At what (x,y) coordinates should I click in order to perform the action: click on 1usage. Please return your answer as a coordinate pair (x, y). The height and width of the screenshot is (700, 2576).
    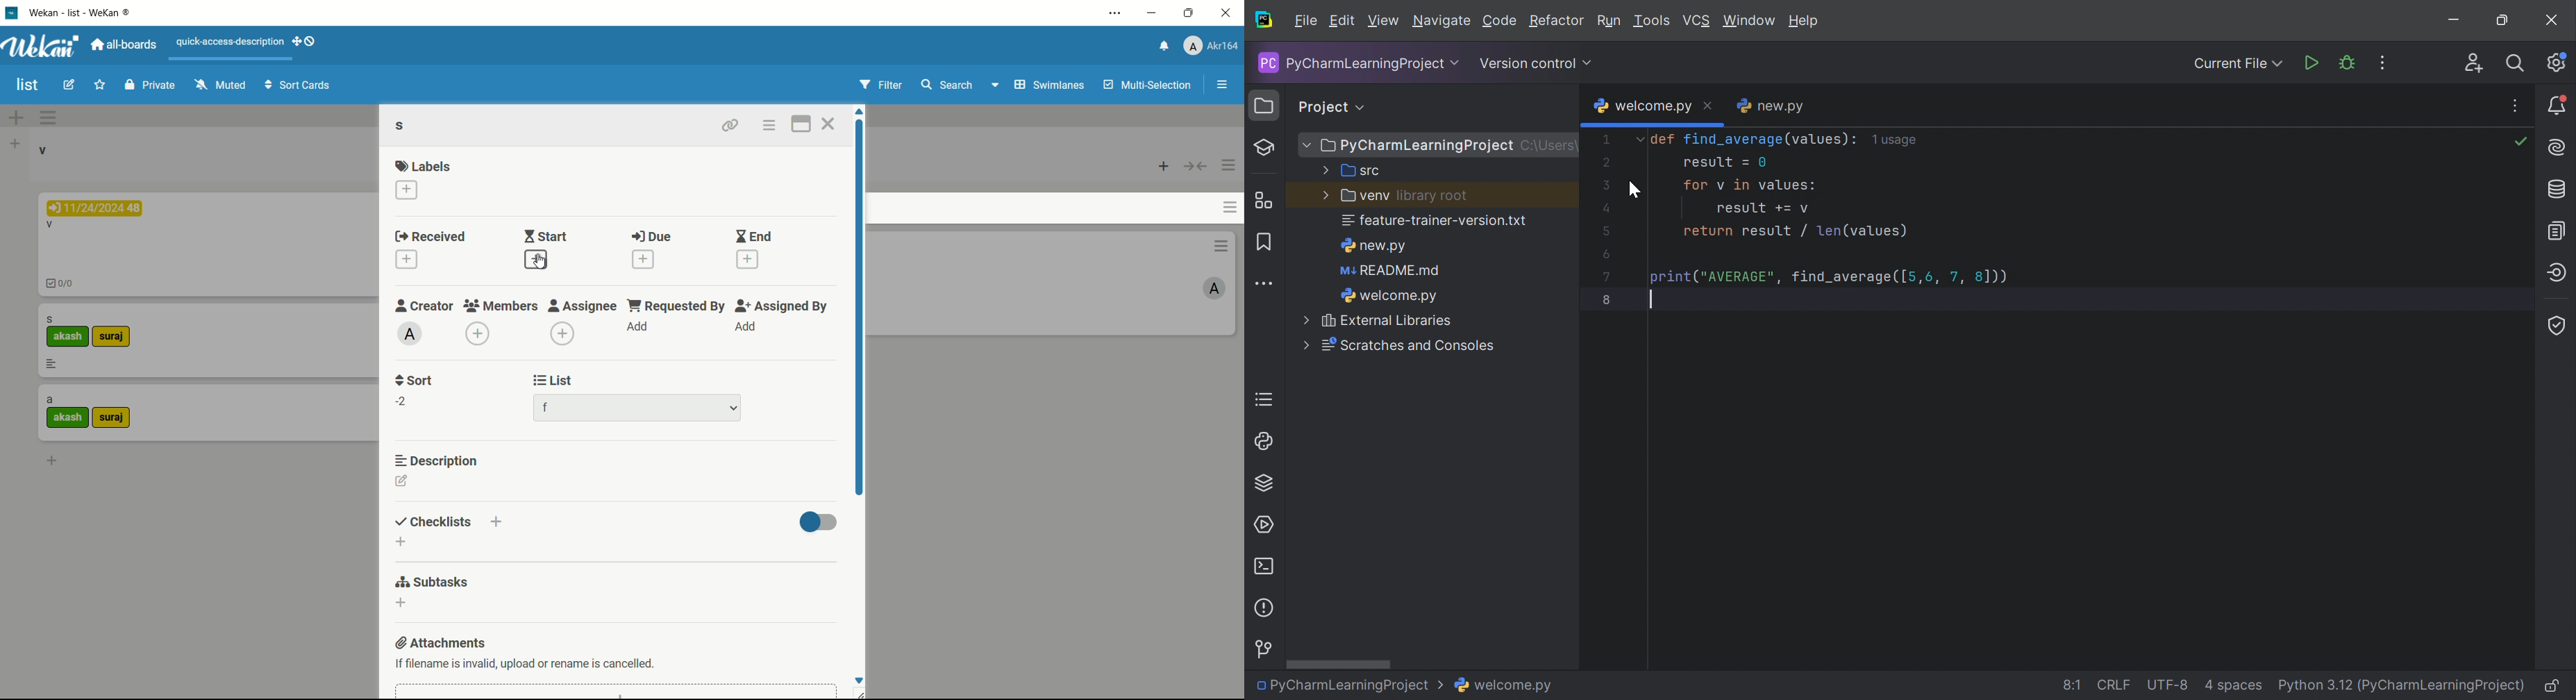
    Looking at the image, I should click on (1898, 141).